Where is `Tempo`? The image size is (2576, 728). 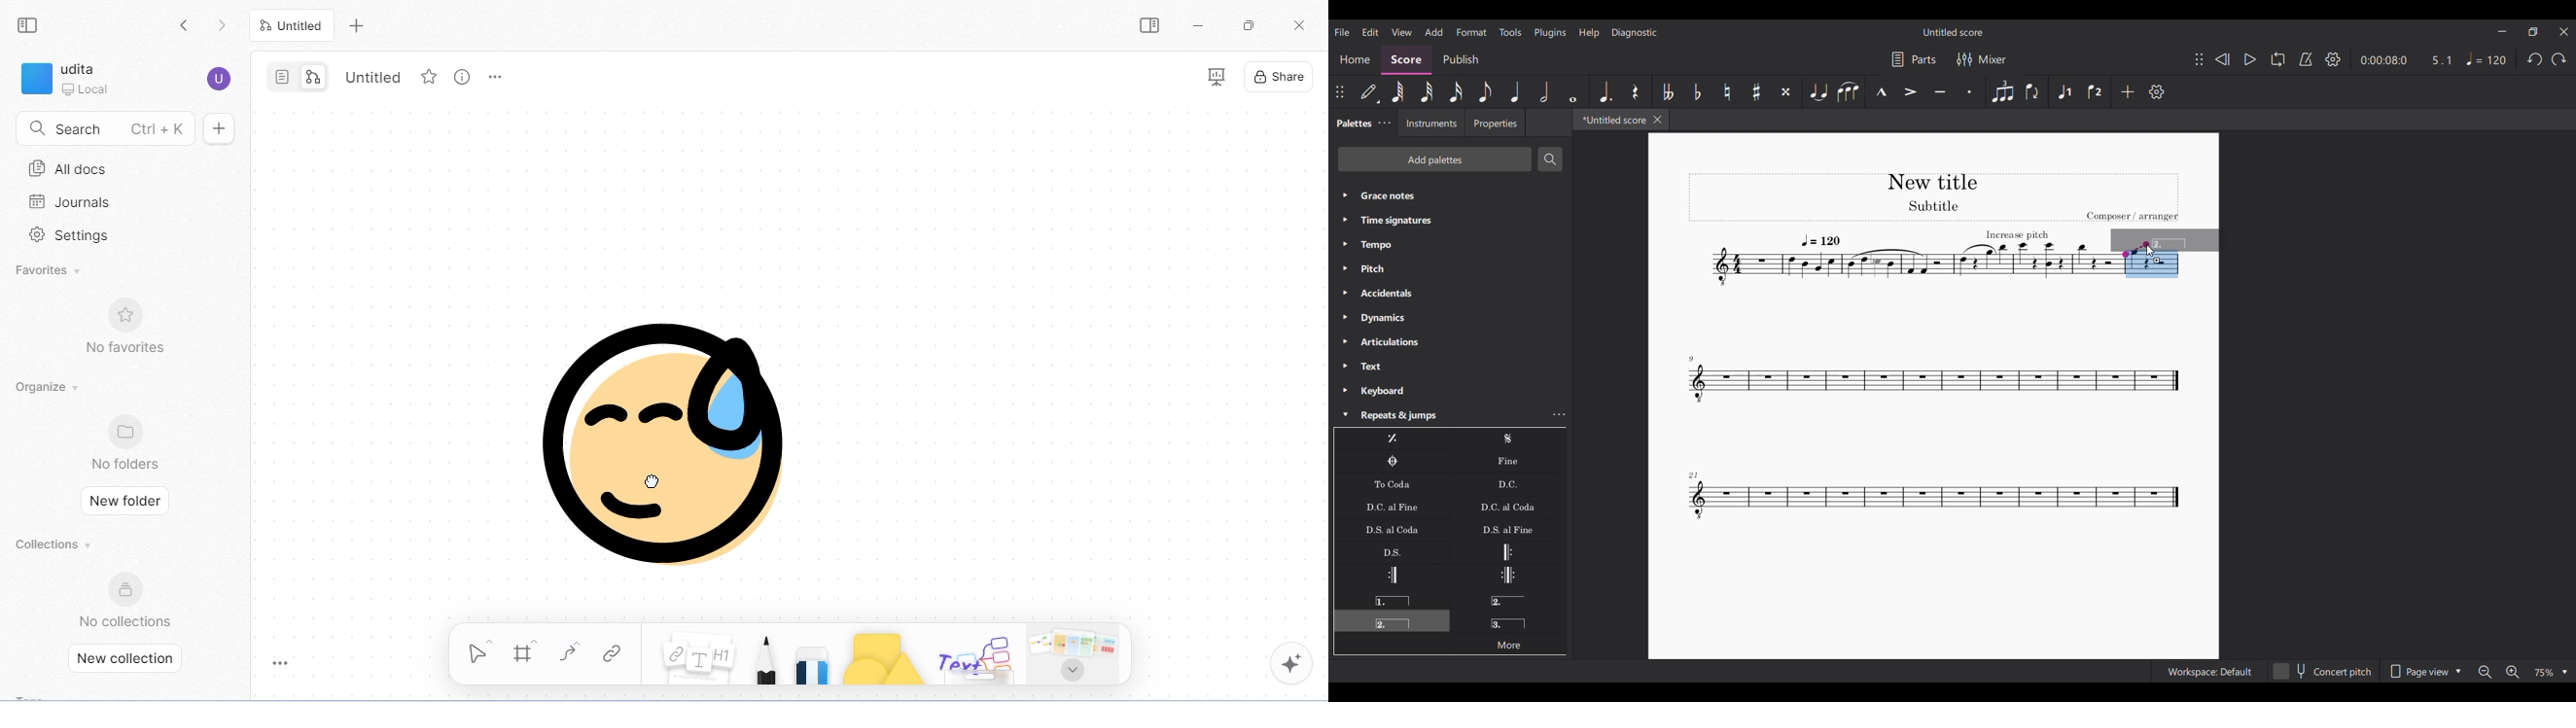 Tempo is located at coordinates (1450, 245).